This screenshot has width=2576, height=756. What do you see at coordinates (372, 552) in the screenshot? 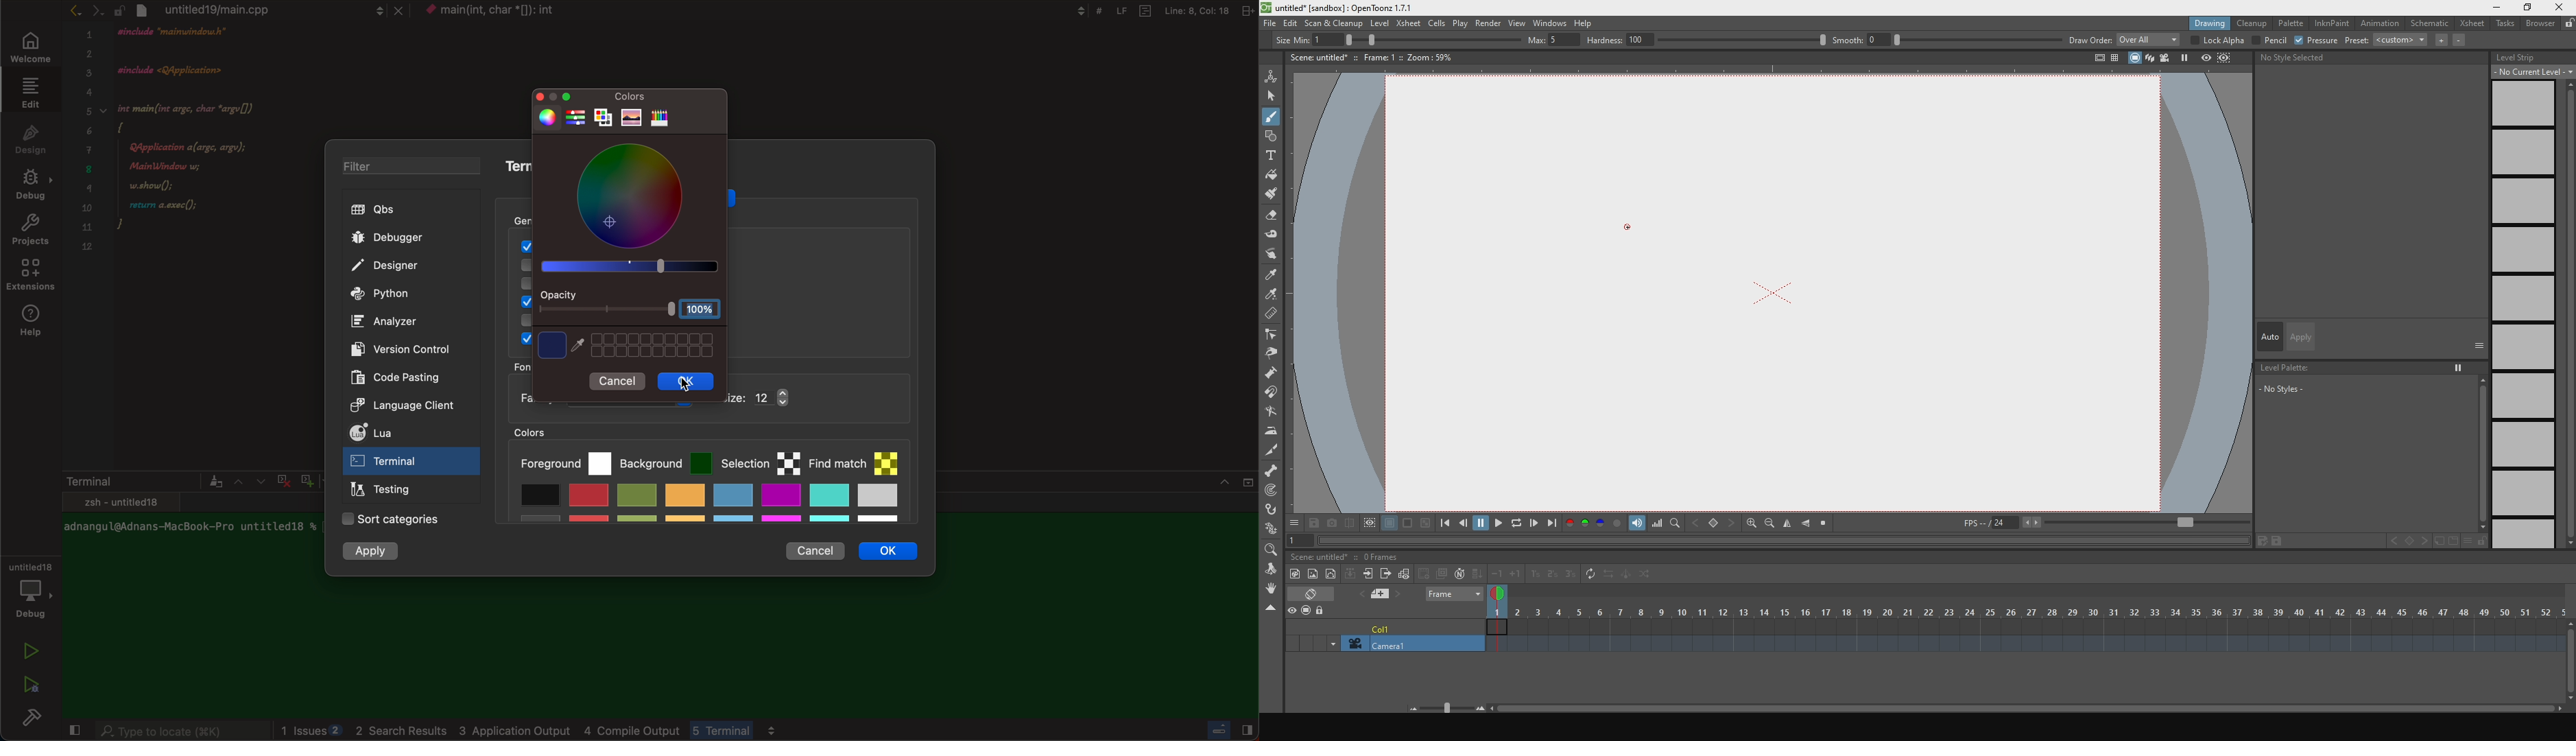
I see `apply` at bounding box center [372, 552].